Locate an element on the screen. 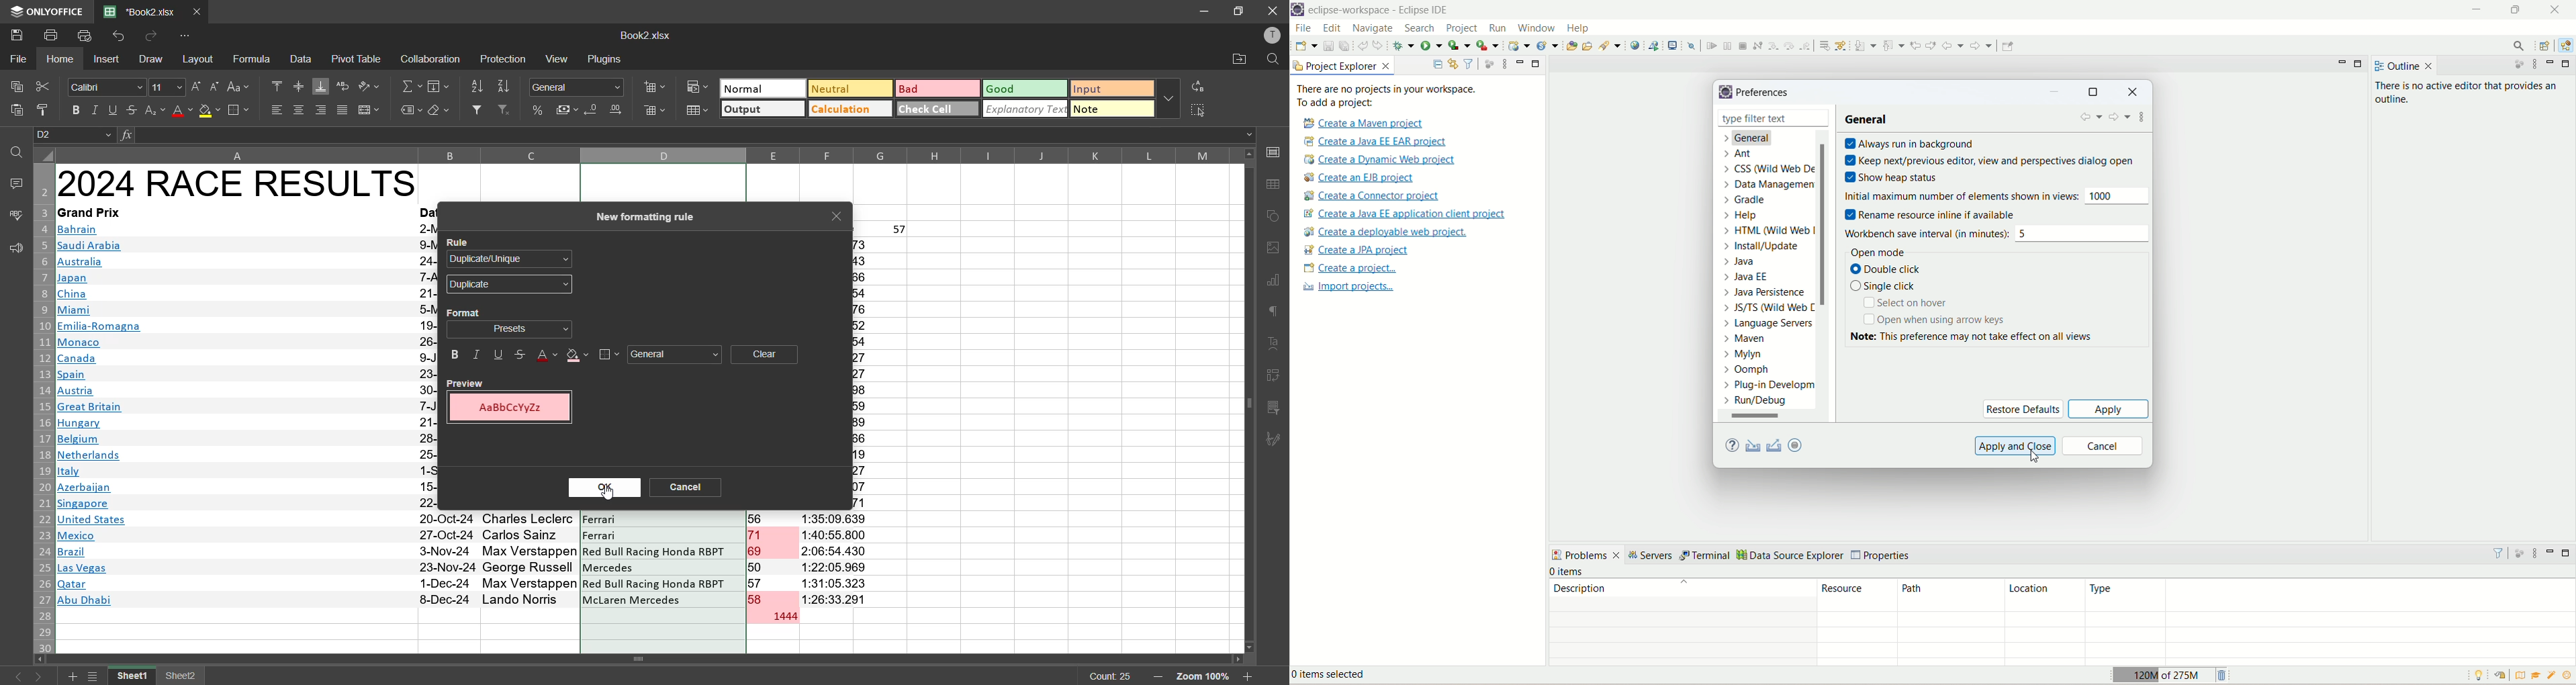  named ranges is located at coordinates (411, 111).